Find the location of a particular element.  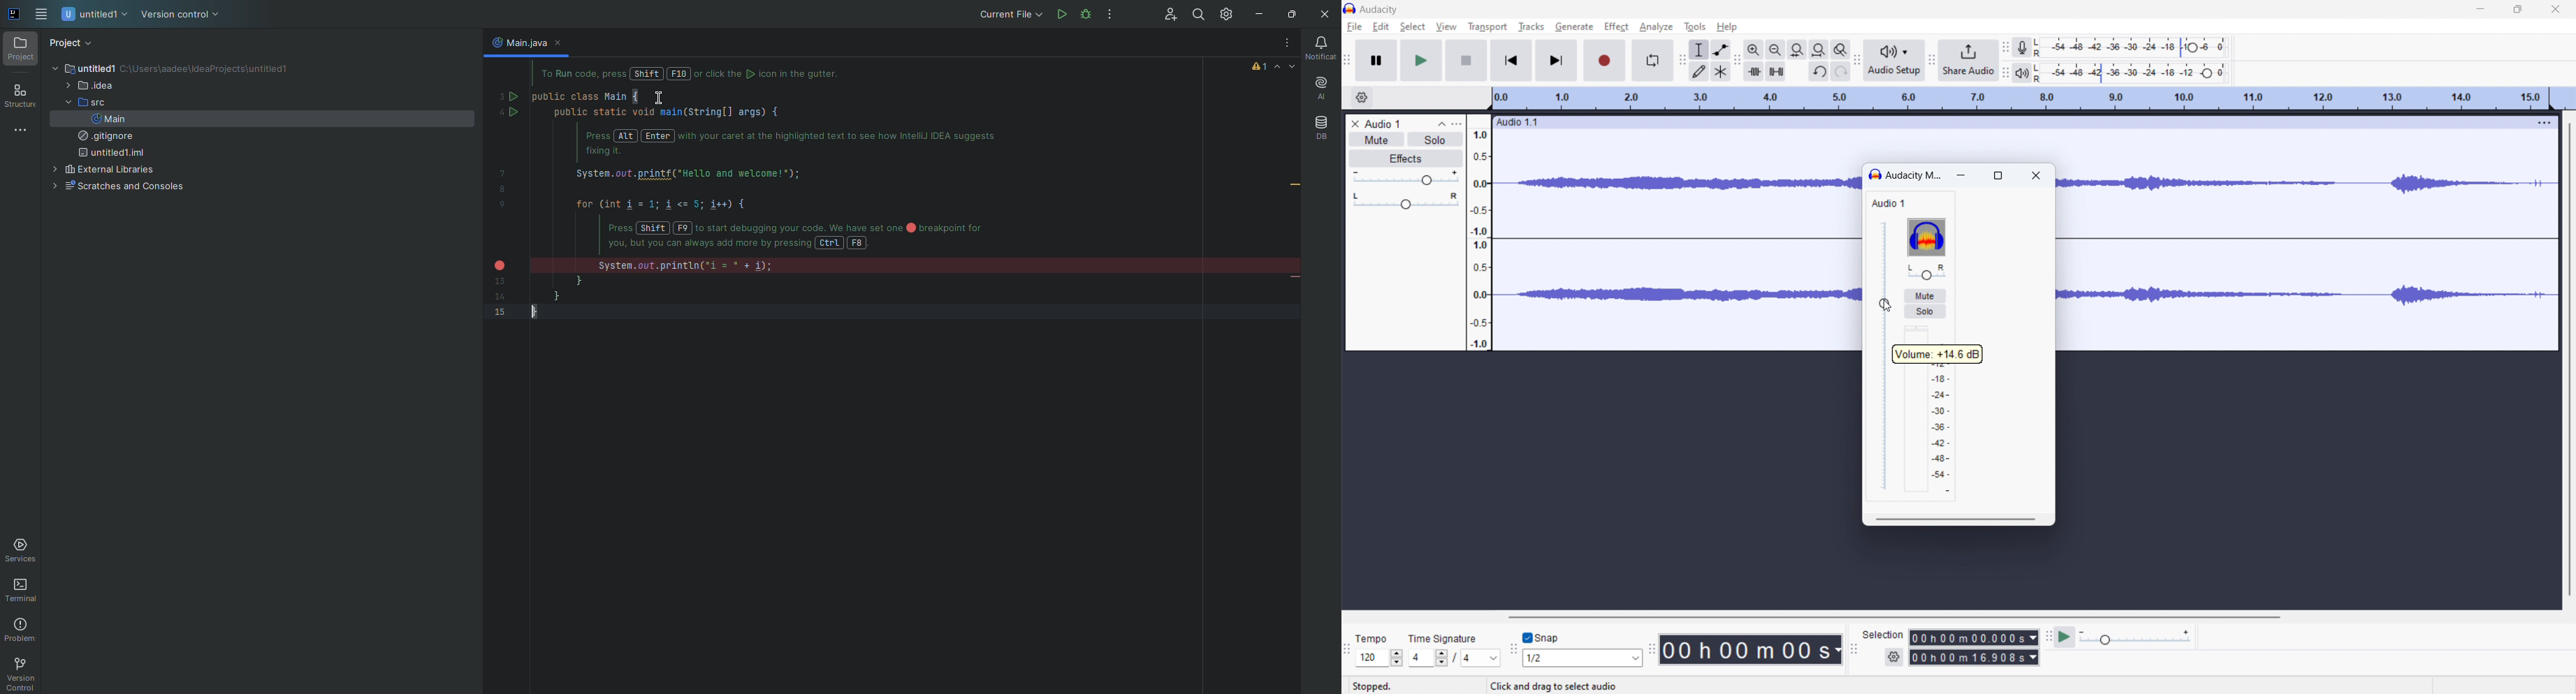

zoom out is located at coordinates (1776, 49).